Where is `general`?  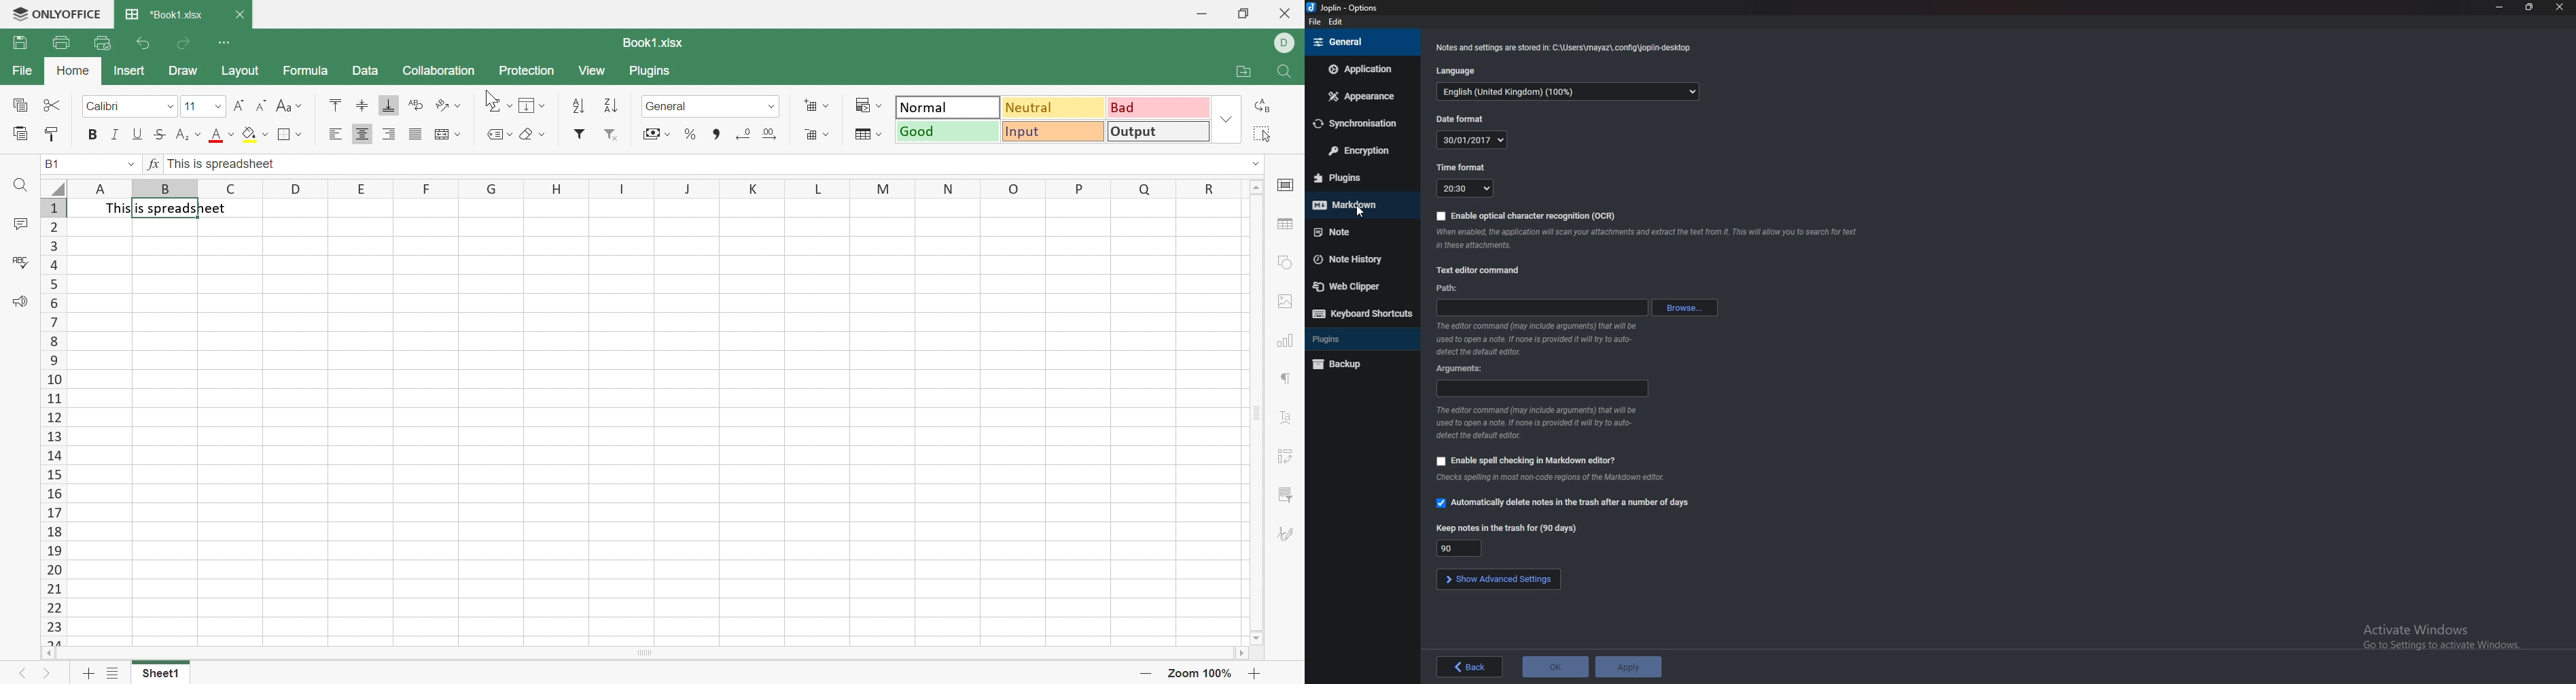 general is located at coordinates (1360, 42).